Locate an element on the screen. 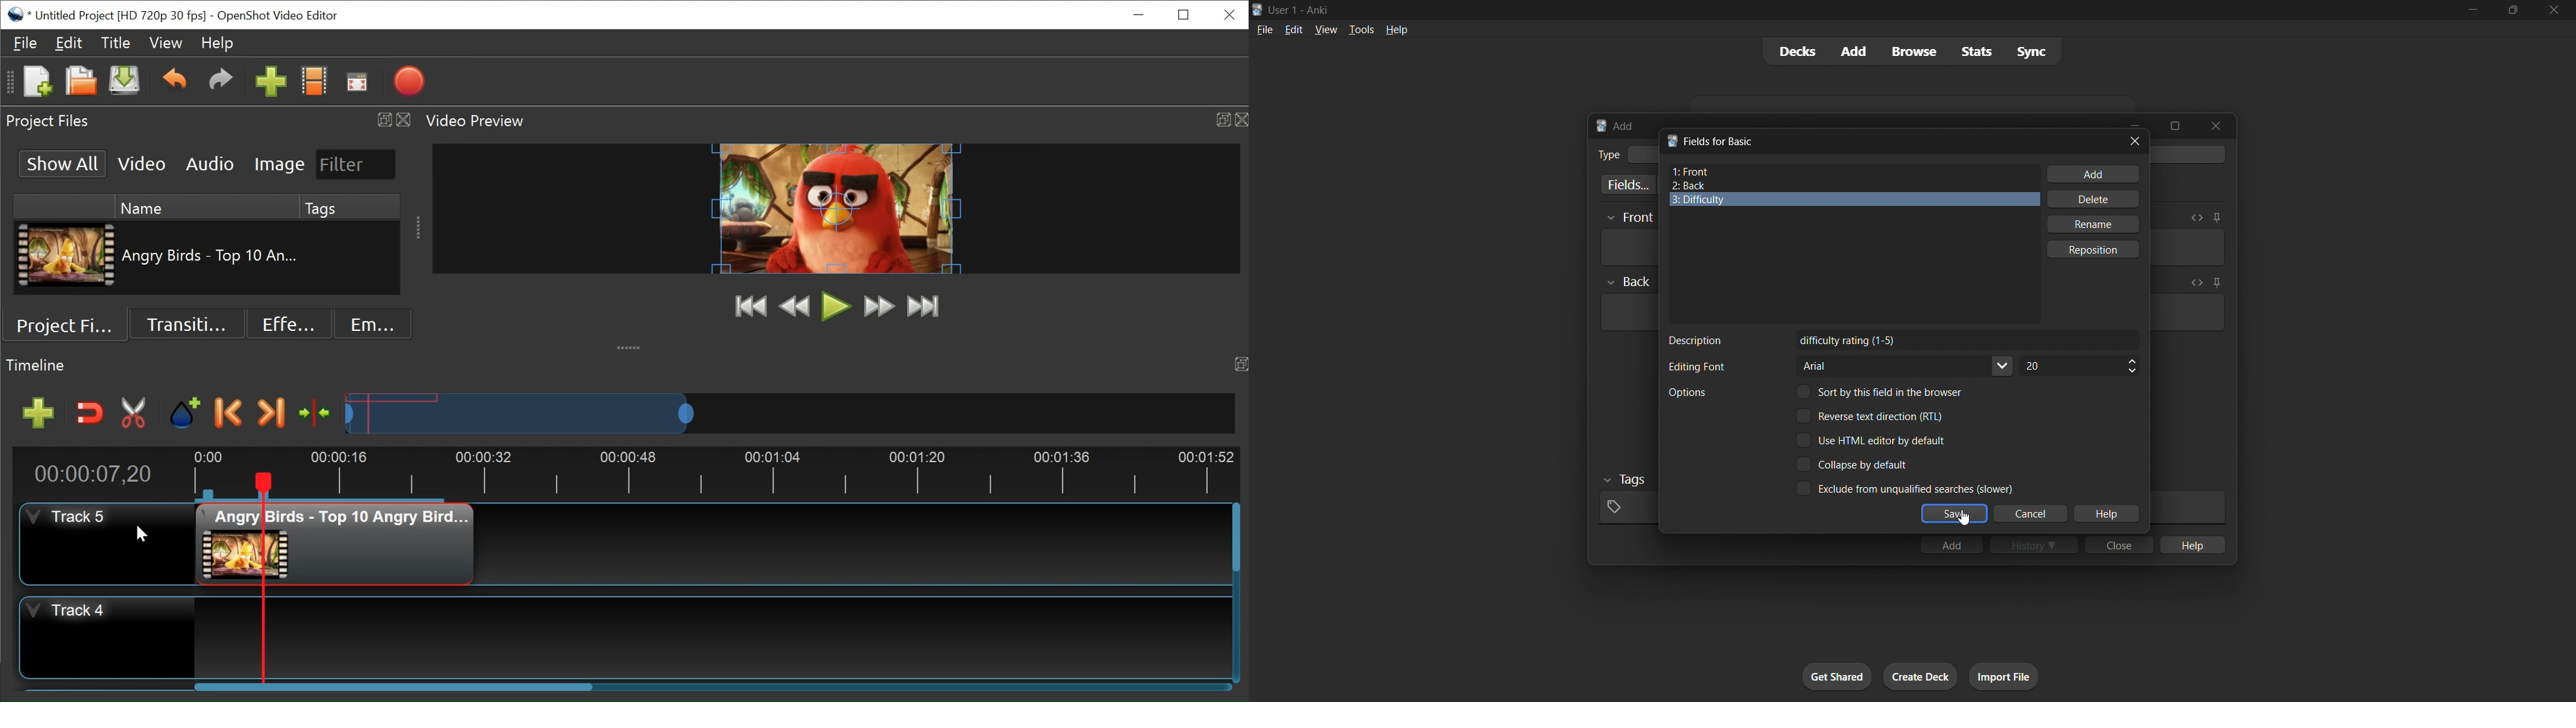  create deck is located at coordinates (1921, 676).